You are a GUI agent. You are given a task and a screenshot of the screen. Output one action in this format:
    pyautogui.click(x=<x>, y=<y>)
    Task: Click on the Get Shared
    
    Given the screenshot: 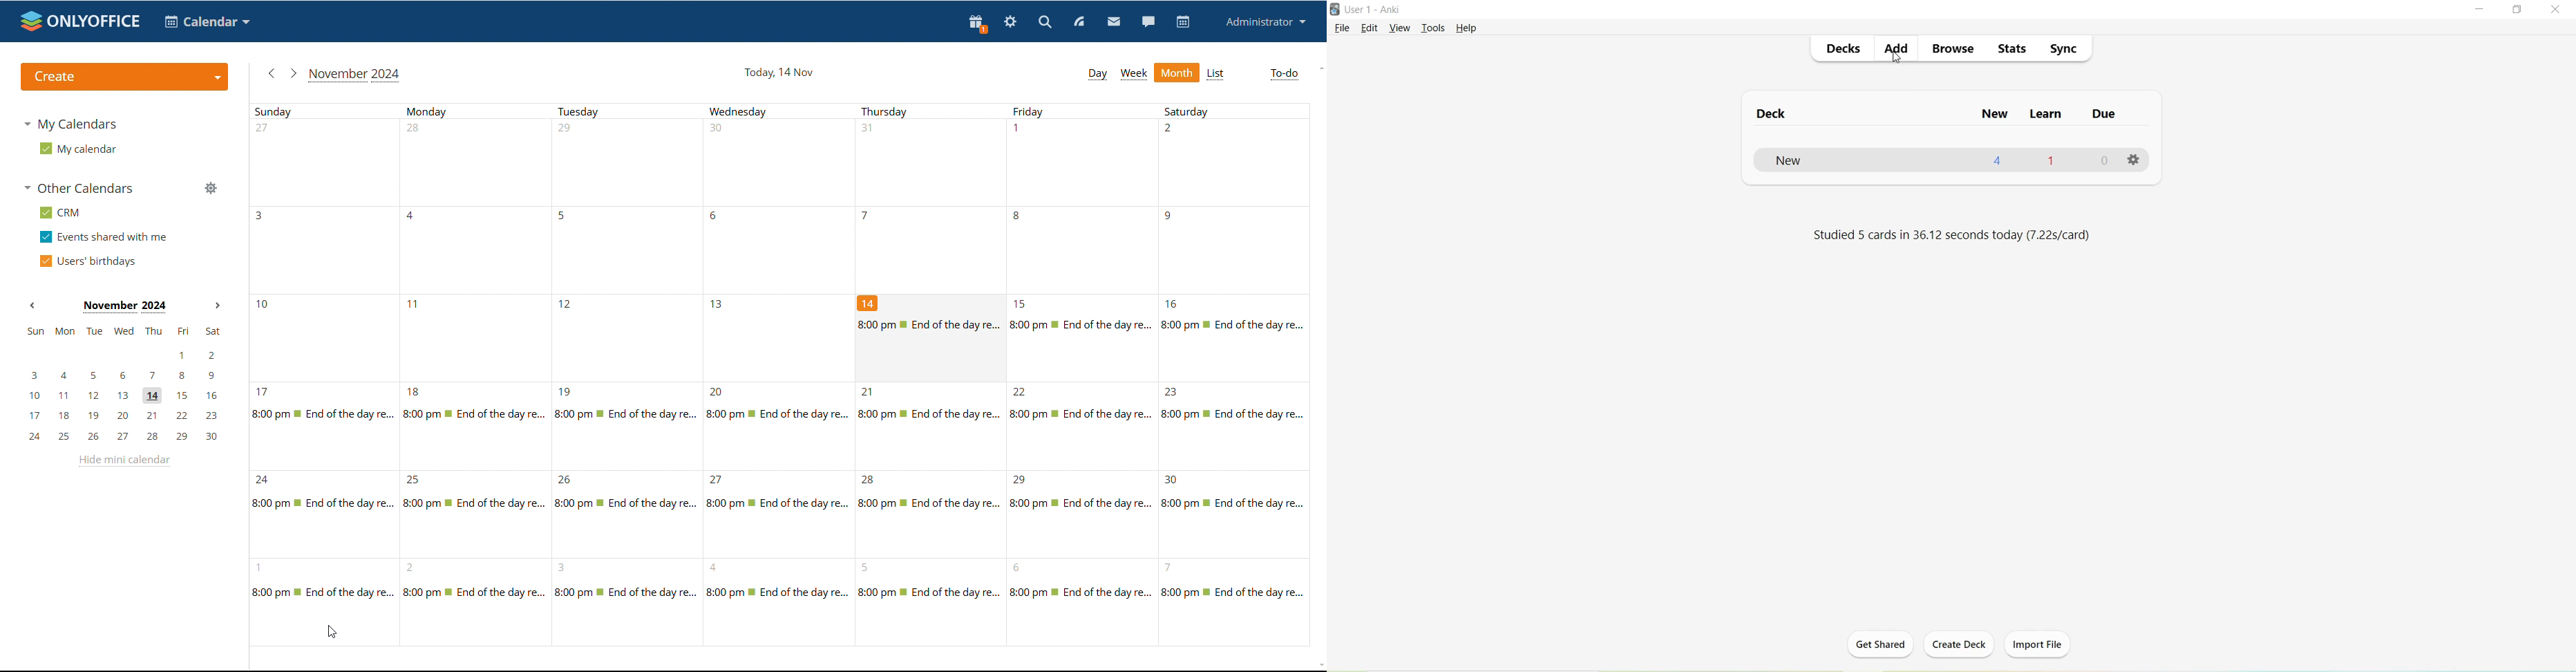 What is the action you would take?
    pyautogui.click(x=1881, y=649)
    